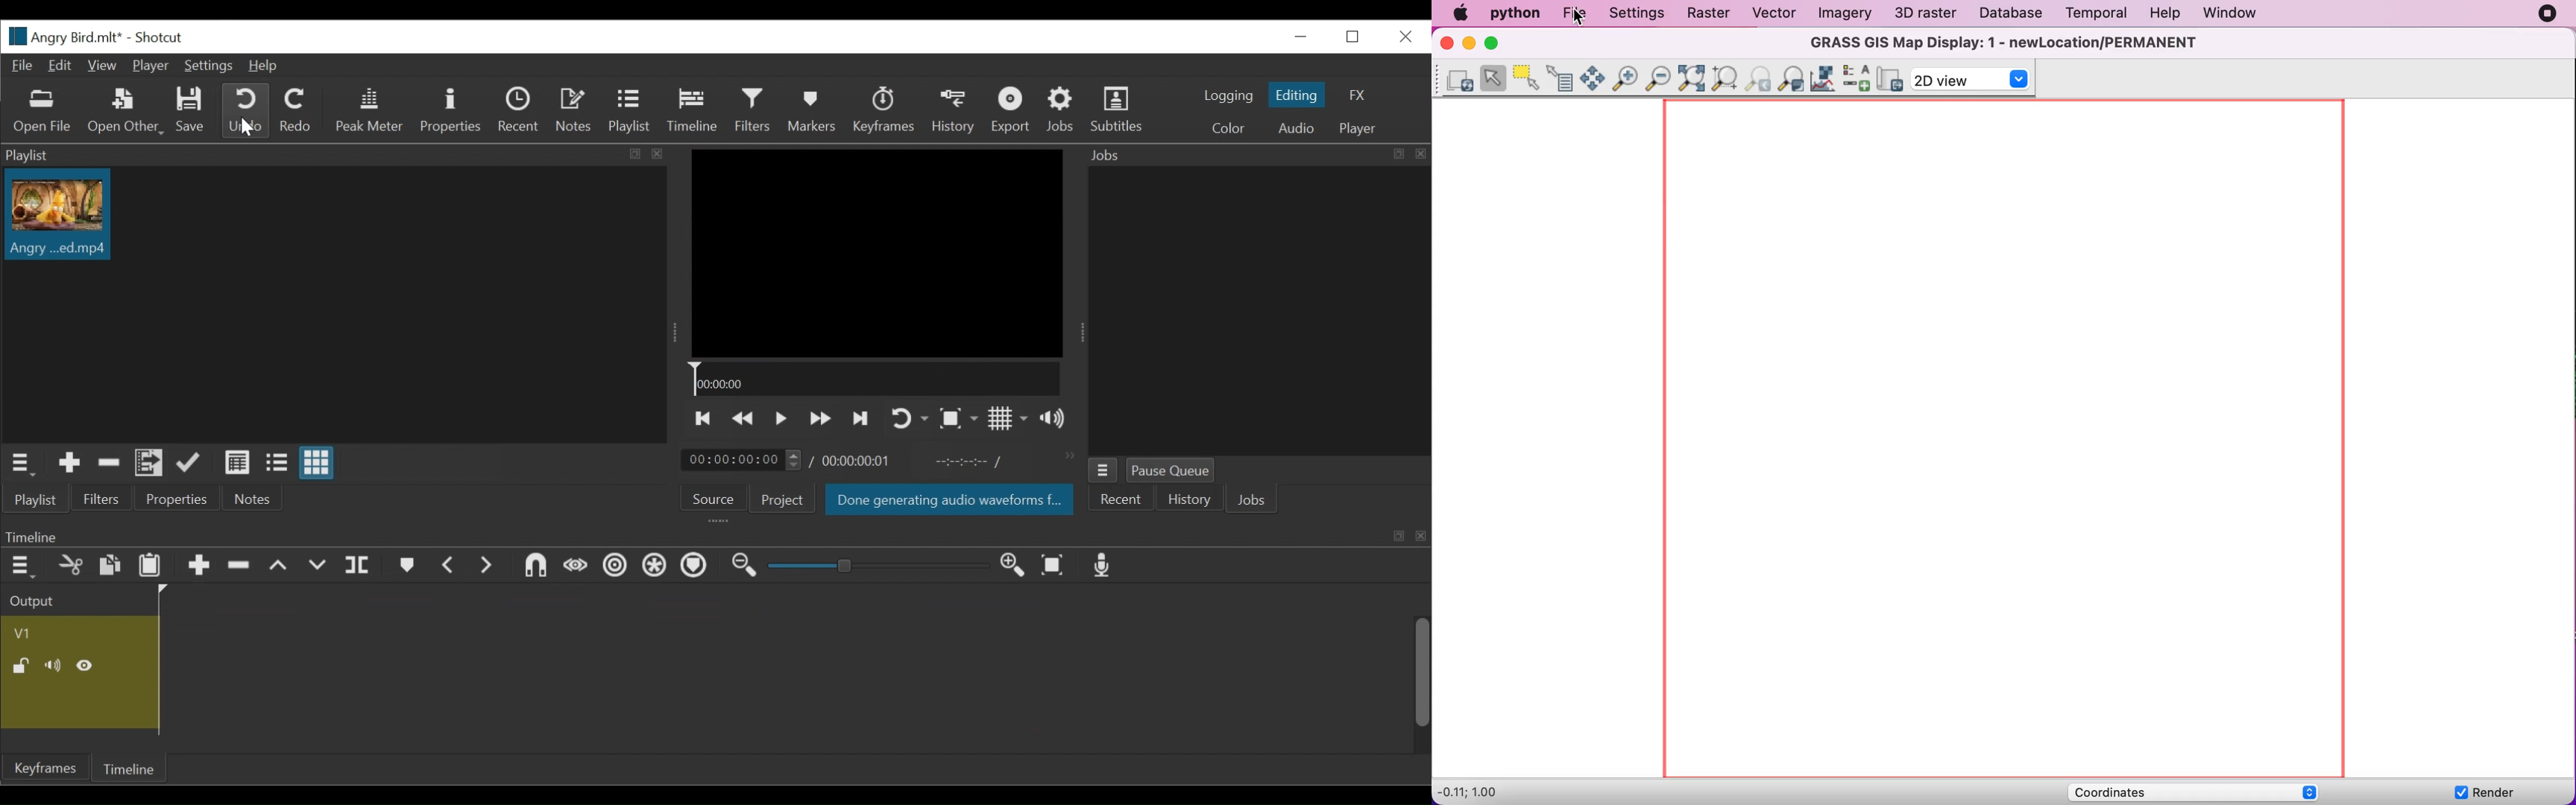  I want to click on History, so click(1187, 499).